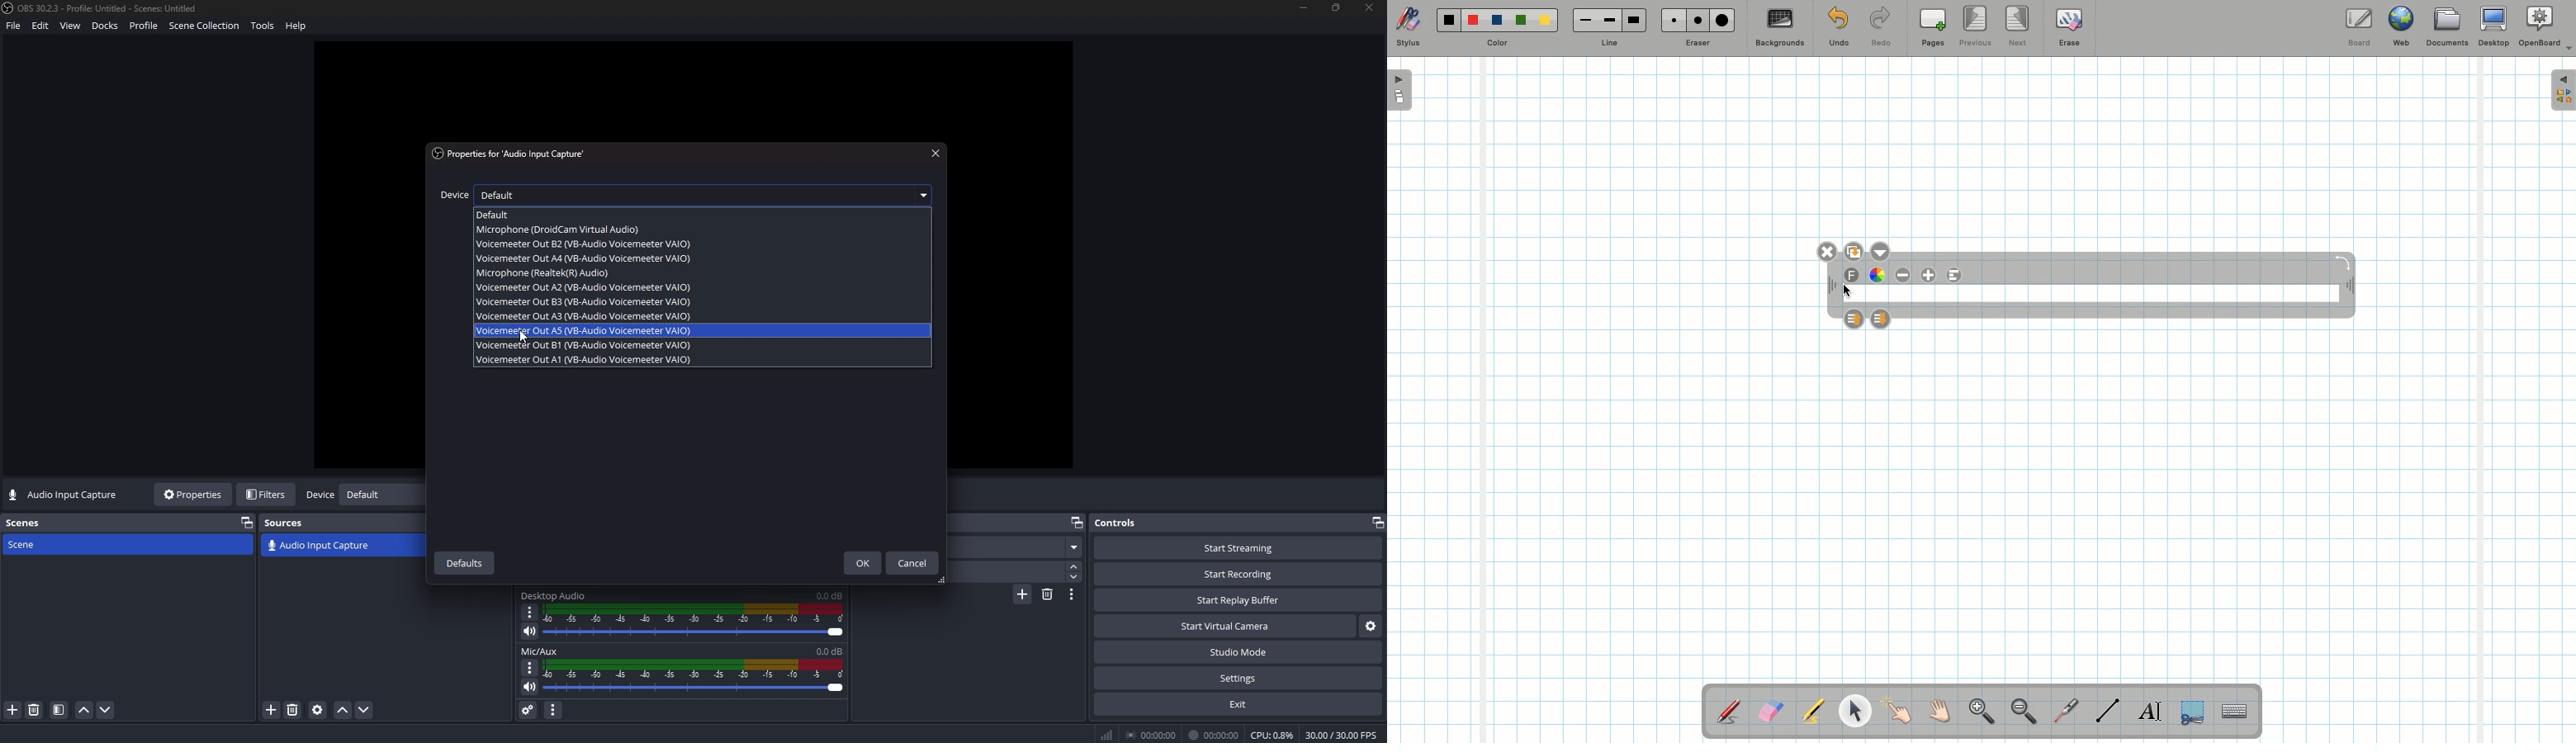 The image size is (2576, 756). I want to click on scene, so click(38, 544).